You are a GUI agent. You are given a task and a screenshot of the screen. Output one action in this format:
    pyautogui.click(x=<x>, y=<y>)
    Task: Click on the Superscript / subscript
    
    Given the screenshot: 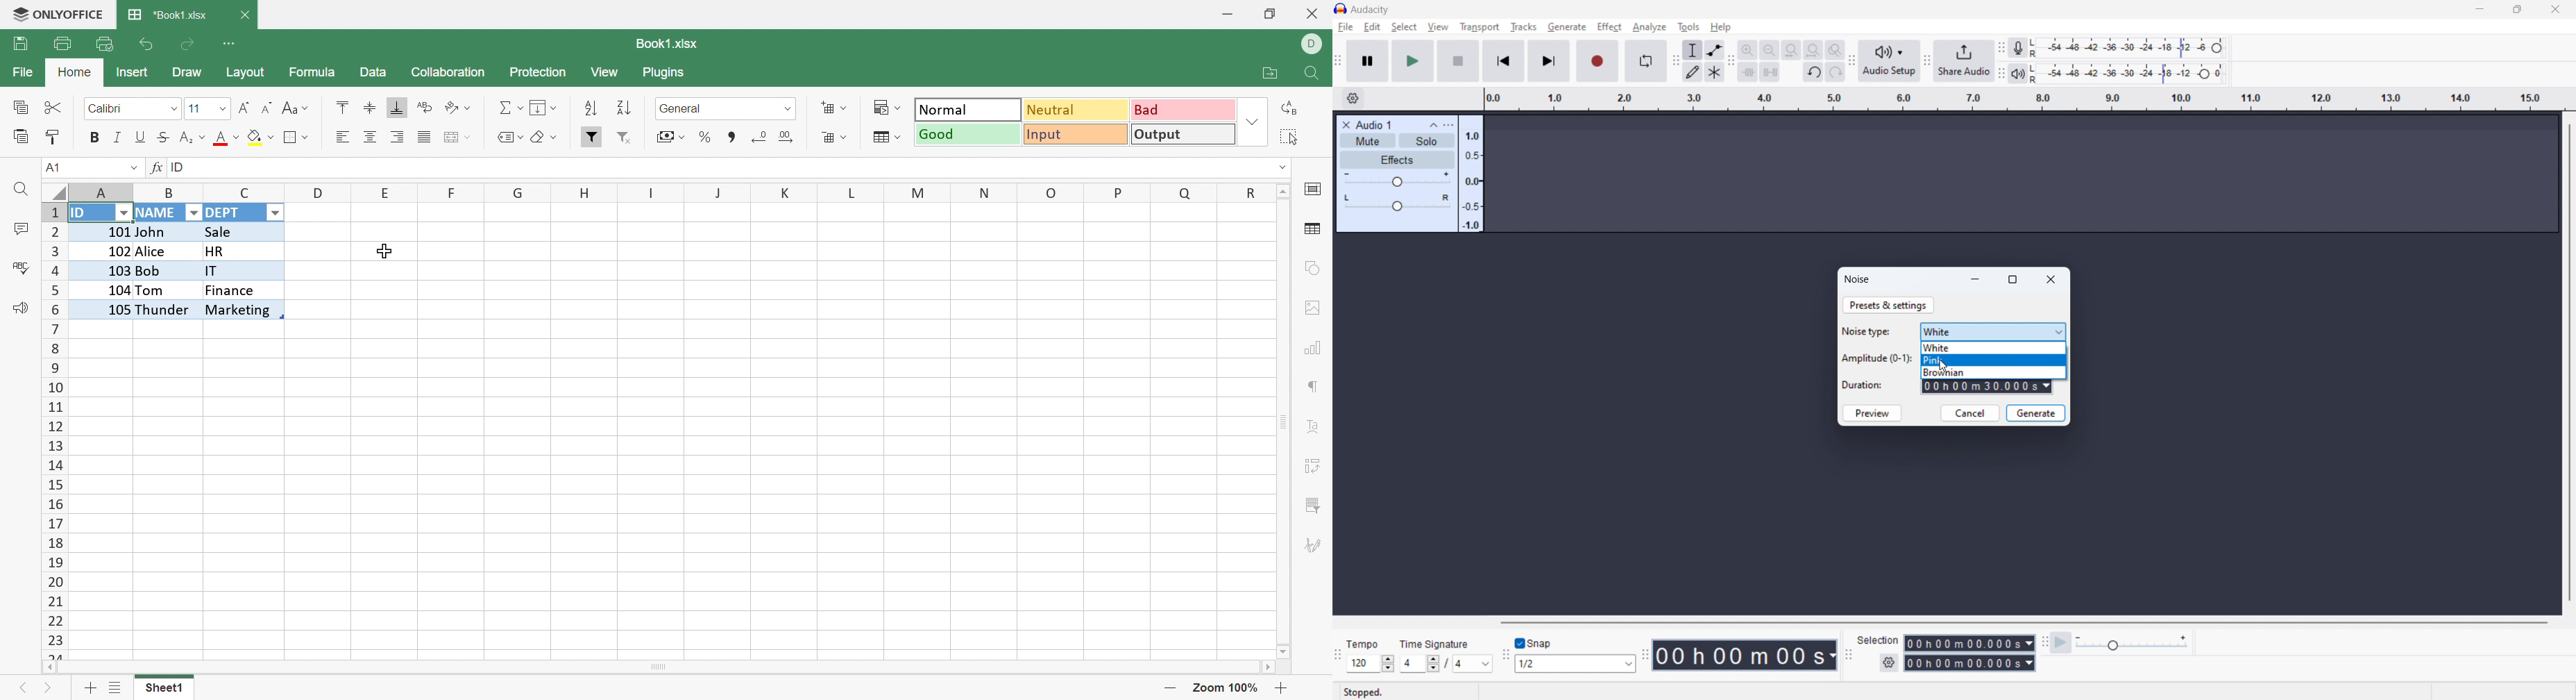 What is the action you would take?
    pyautogui.click(x=193, y=138)
    